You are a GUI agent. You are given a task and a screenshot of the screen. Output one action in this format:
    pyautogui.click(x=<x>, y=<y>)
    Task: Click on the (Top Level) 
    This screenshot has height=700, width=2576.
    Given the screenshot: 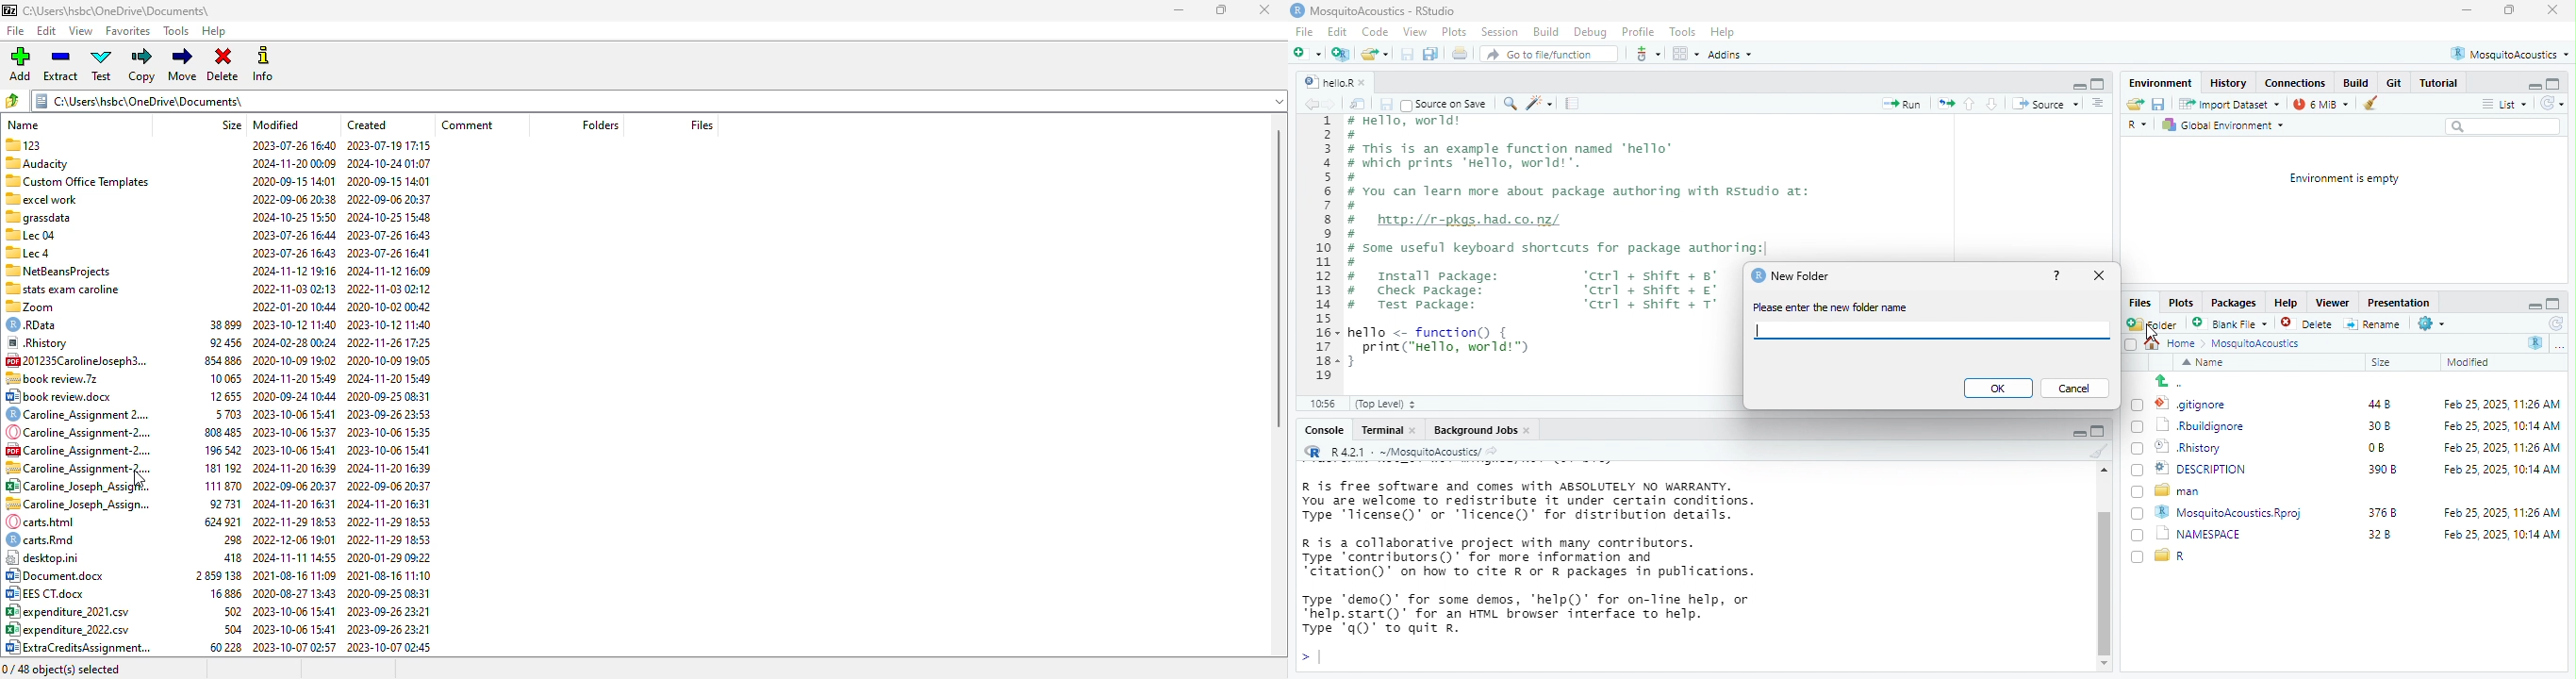 What is the action you would take?
    pyautogui.click(x=1393, y=405)
    